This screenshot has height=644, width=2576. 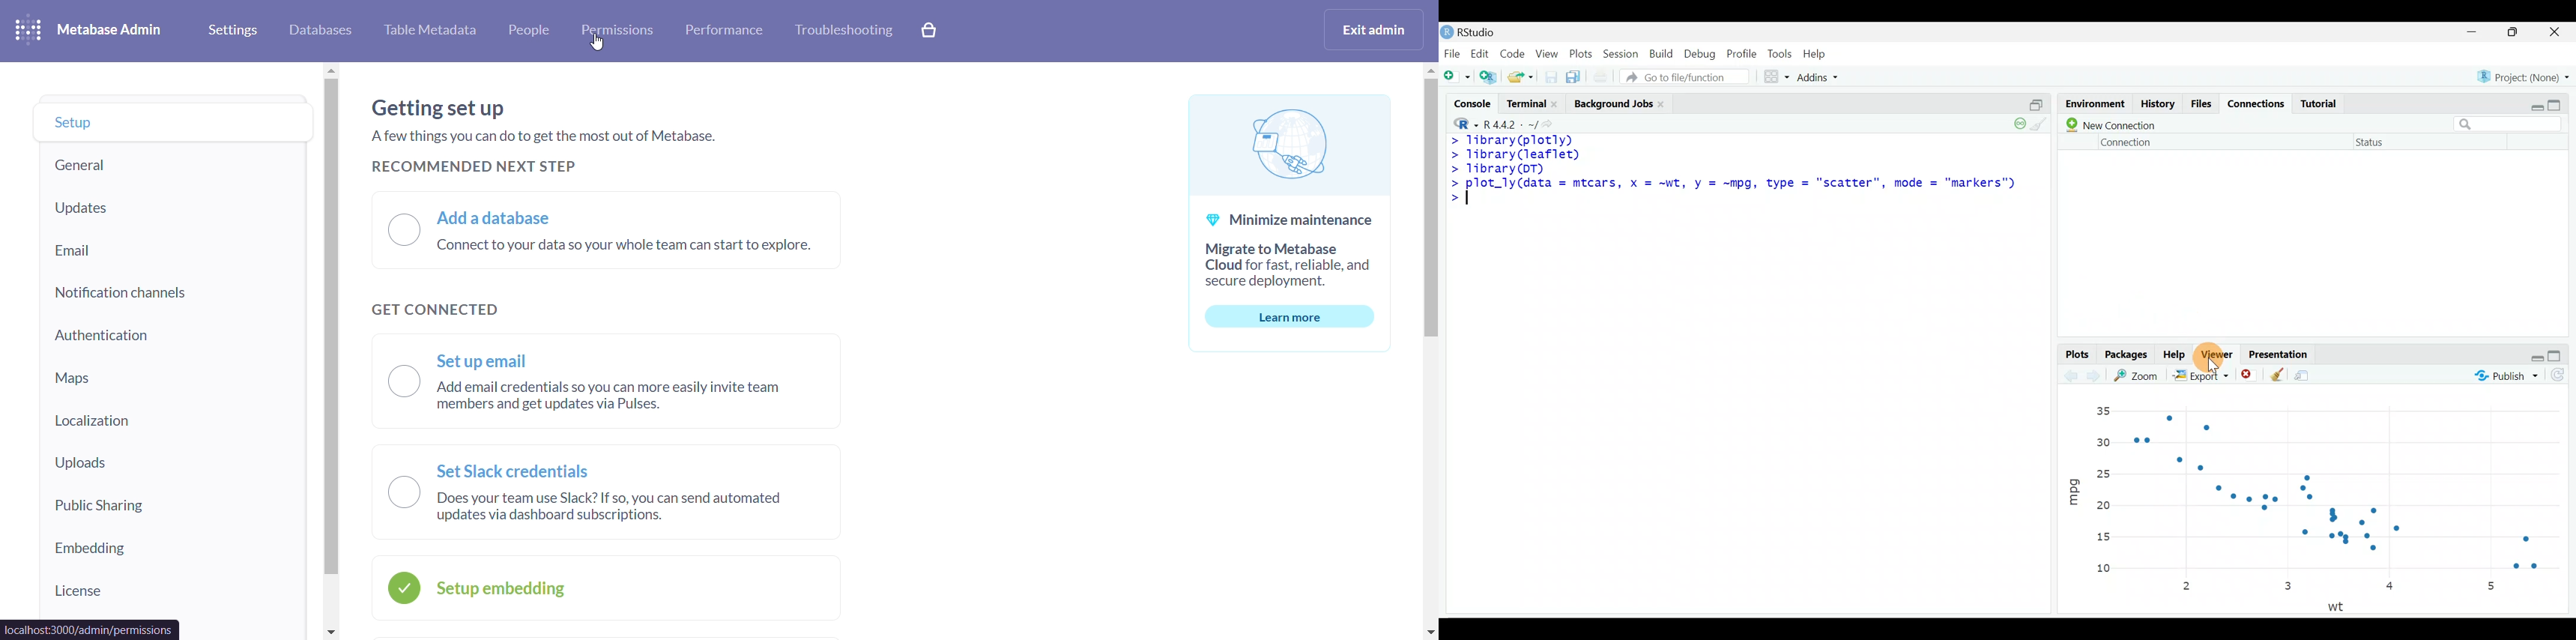 I want to click on Connection, so click(x=2125, y=145).